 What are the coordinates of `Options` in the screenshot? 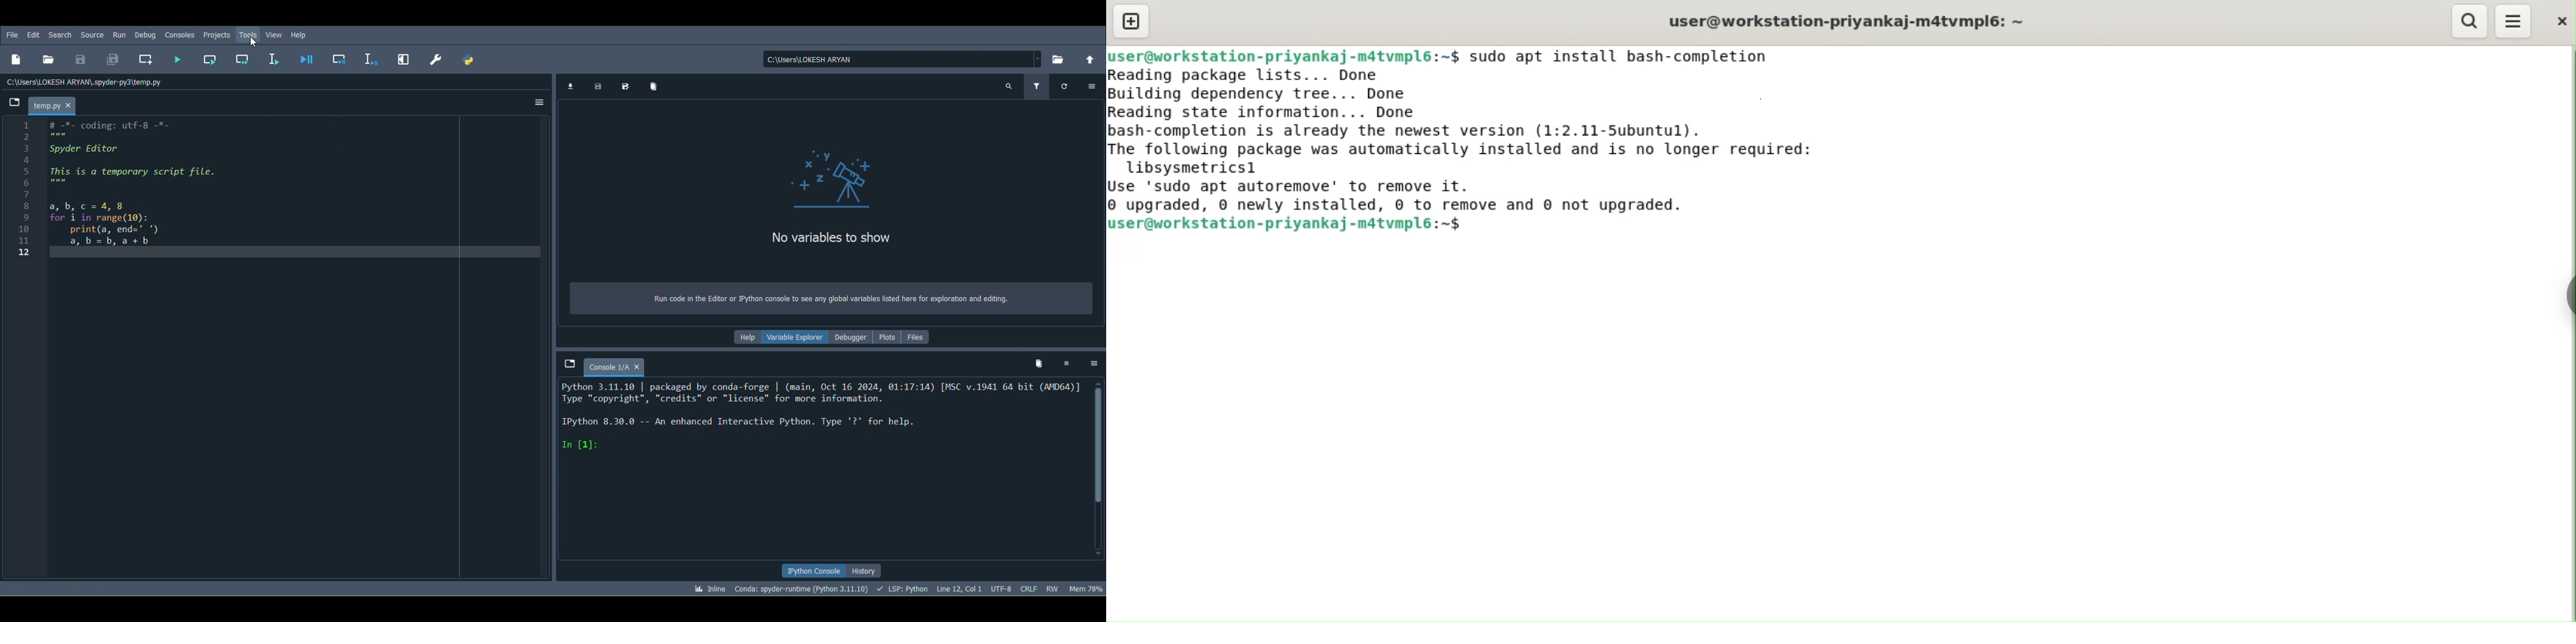 It's located at (1093, 85).